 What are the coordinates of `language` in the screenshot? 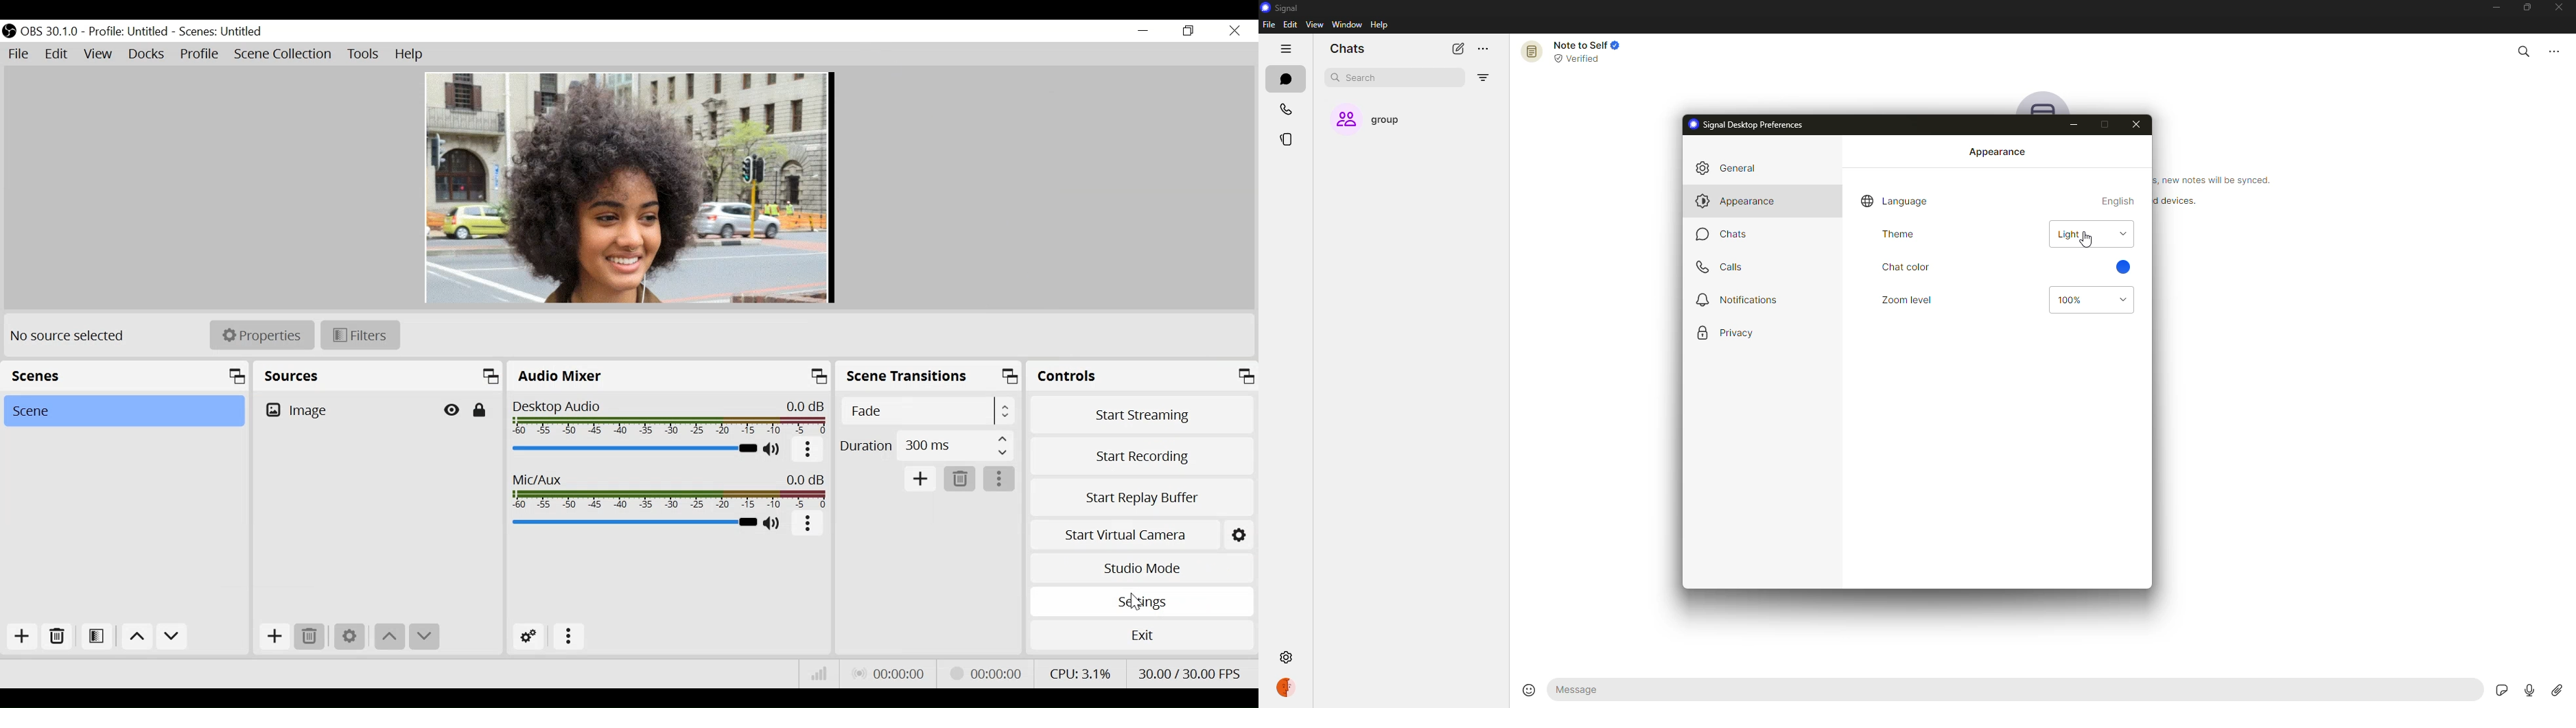 It's located at (1897, 200).